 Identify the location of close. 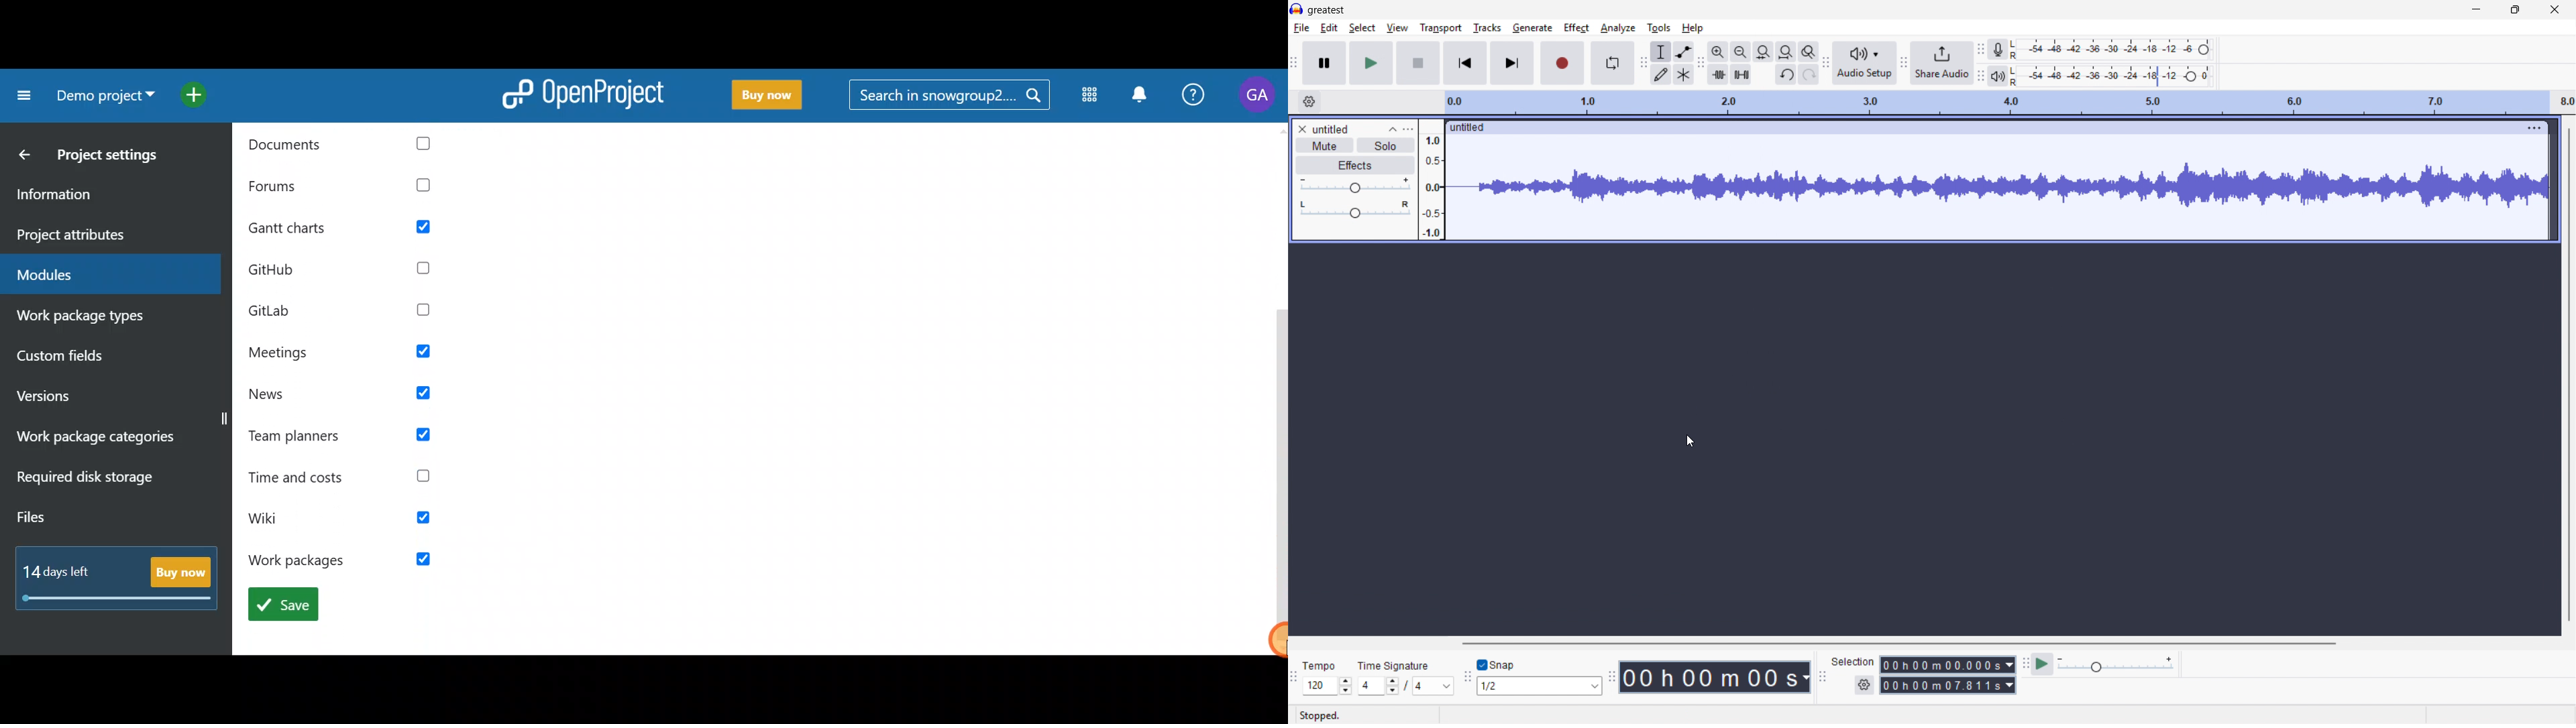
(2554, 10).